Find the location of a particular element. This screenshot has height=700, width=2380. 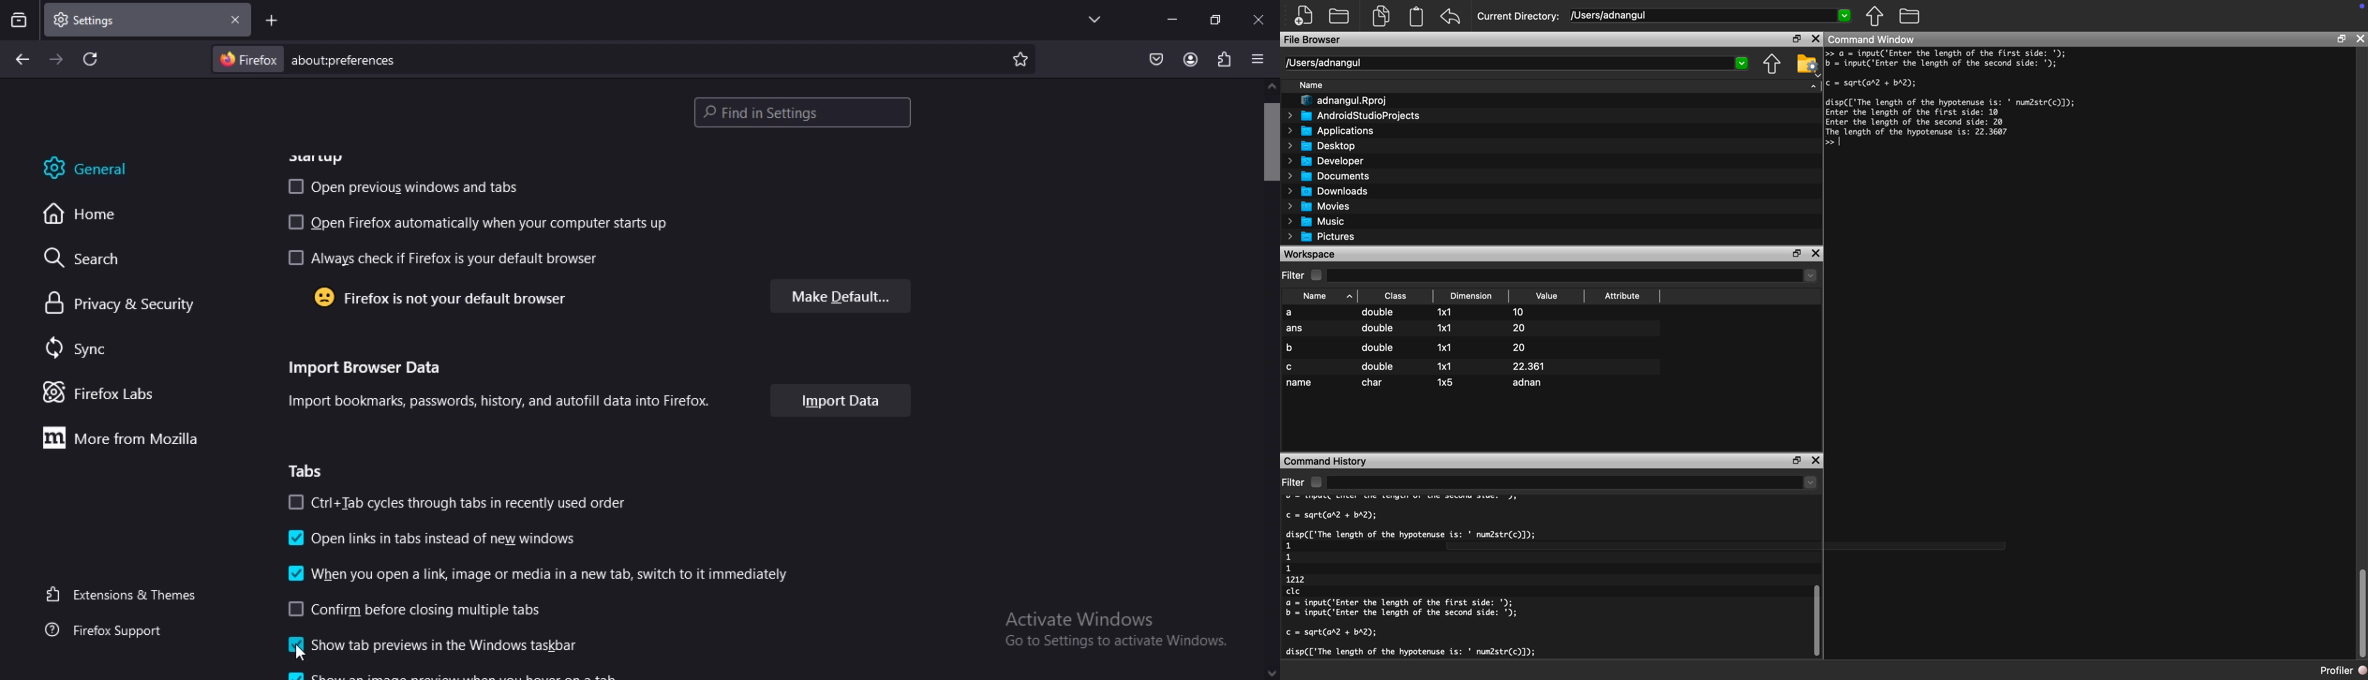

reload current page is located at coordinates (88, 61).